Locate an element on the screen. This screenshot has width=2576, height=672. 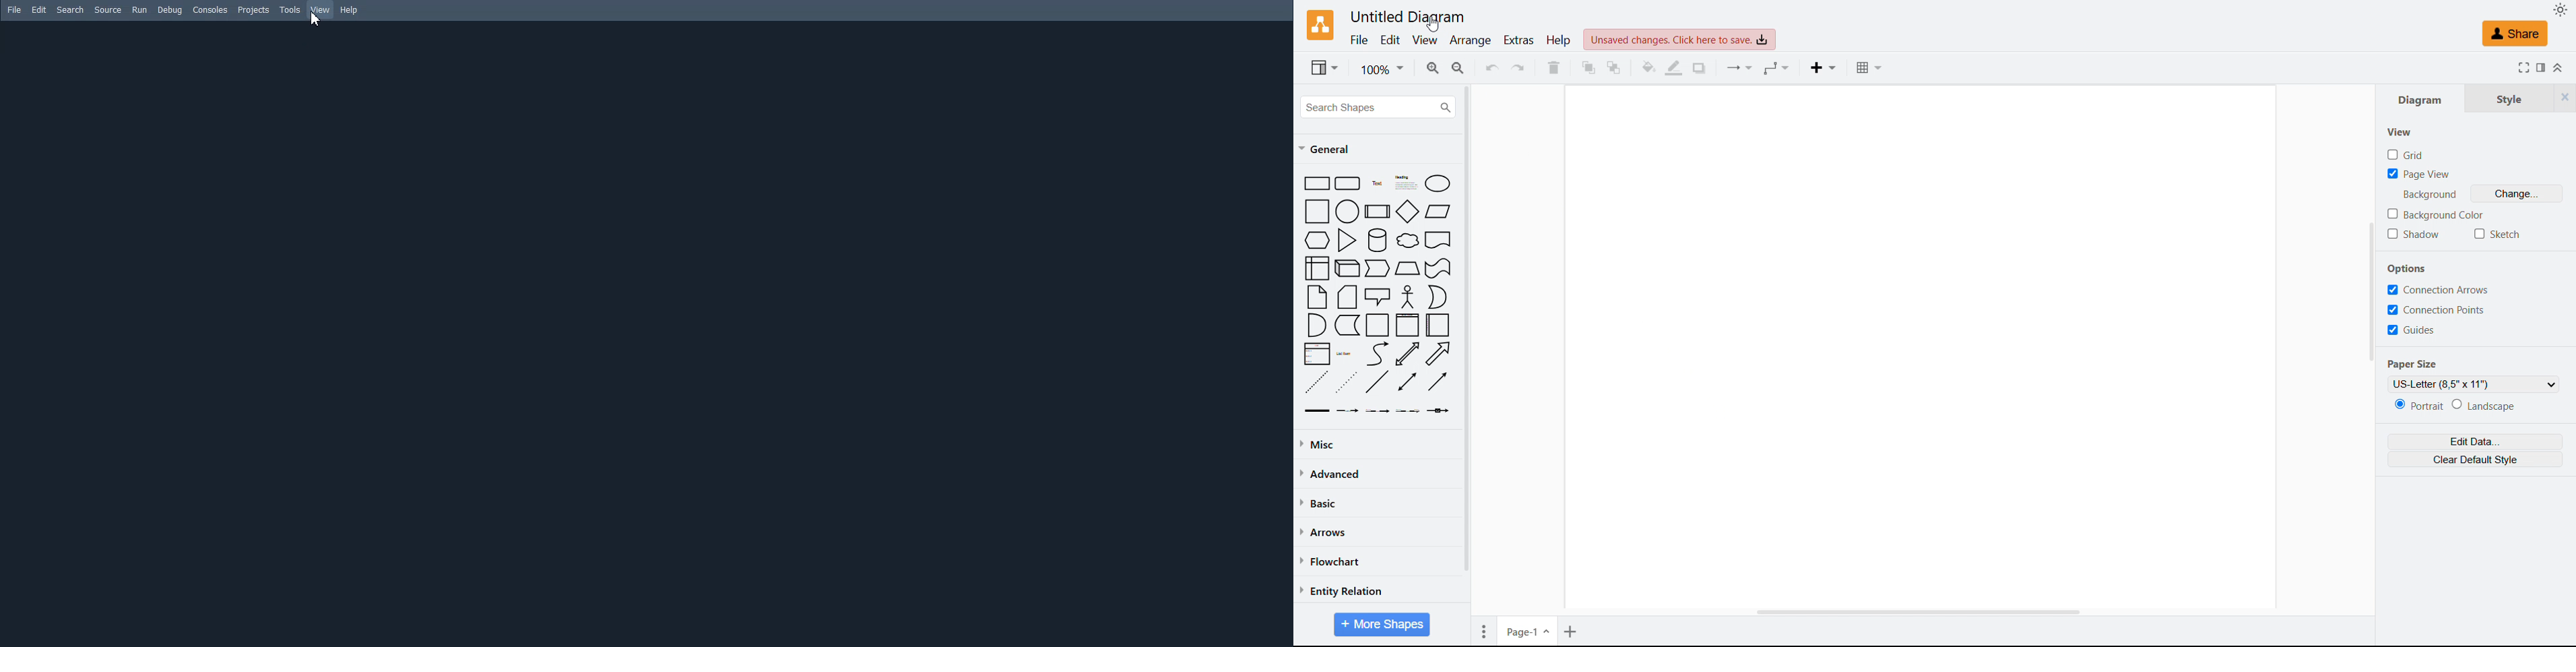
Waypoints  is located at coordinates (1777, 69).